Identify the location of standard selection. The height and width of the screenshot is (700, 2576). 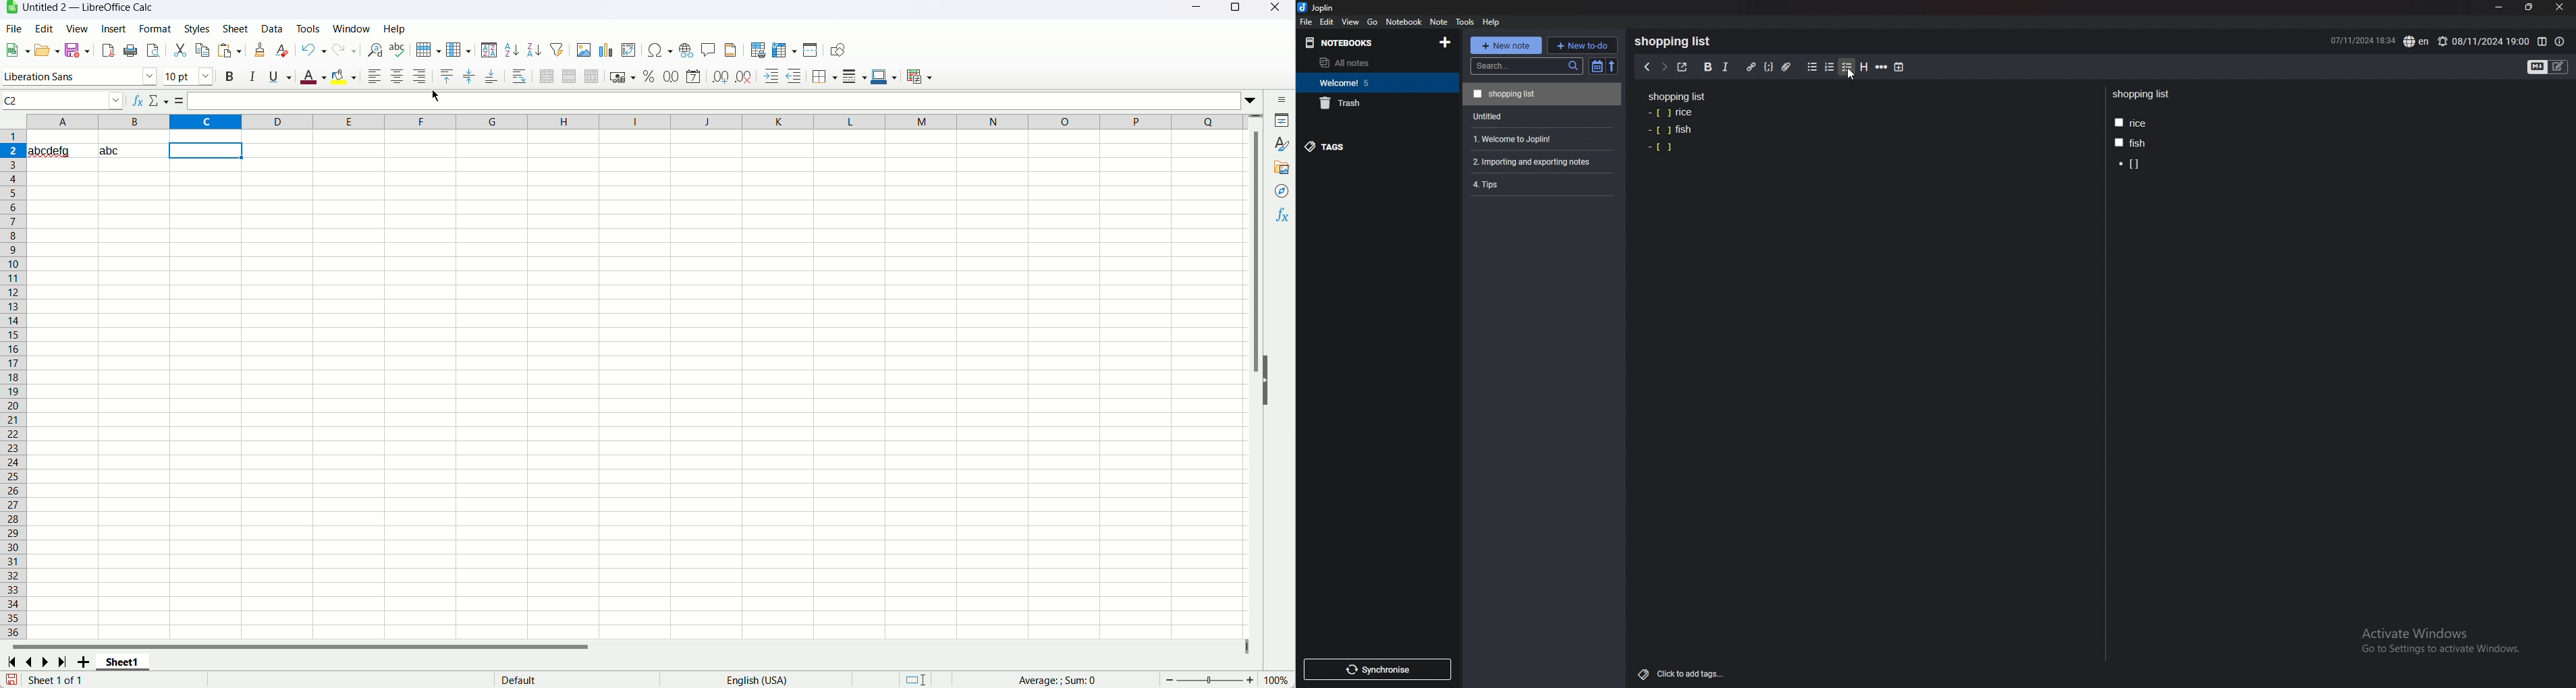
(914, 679).